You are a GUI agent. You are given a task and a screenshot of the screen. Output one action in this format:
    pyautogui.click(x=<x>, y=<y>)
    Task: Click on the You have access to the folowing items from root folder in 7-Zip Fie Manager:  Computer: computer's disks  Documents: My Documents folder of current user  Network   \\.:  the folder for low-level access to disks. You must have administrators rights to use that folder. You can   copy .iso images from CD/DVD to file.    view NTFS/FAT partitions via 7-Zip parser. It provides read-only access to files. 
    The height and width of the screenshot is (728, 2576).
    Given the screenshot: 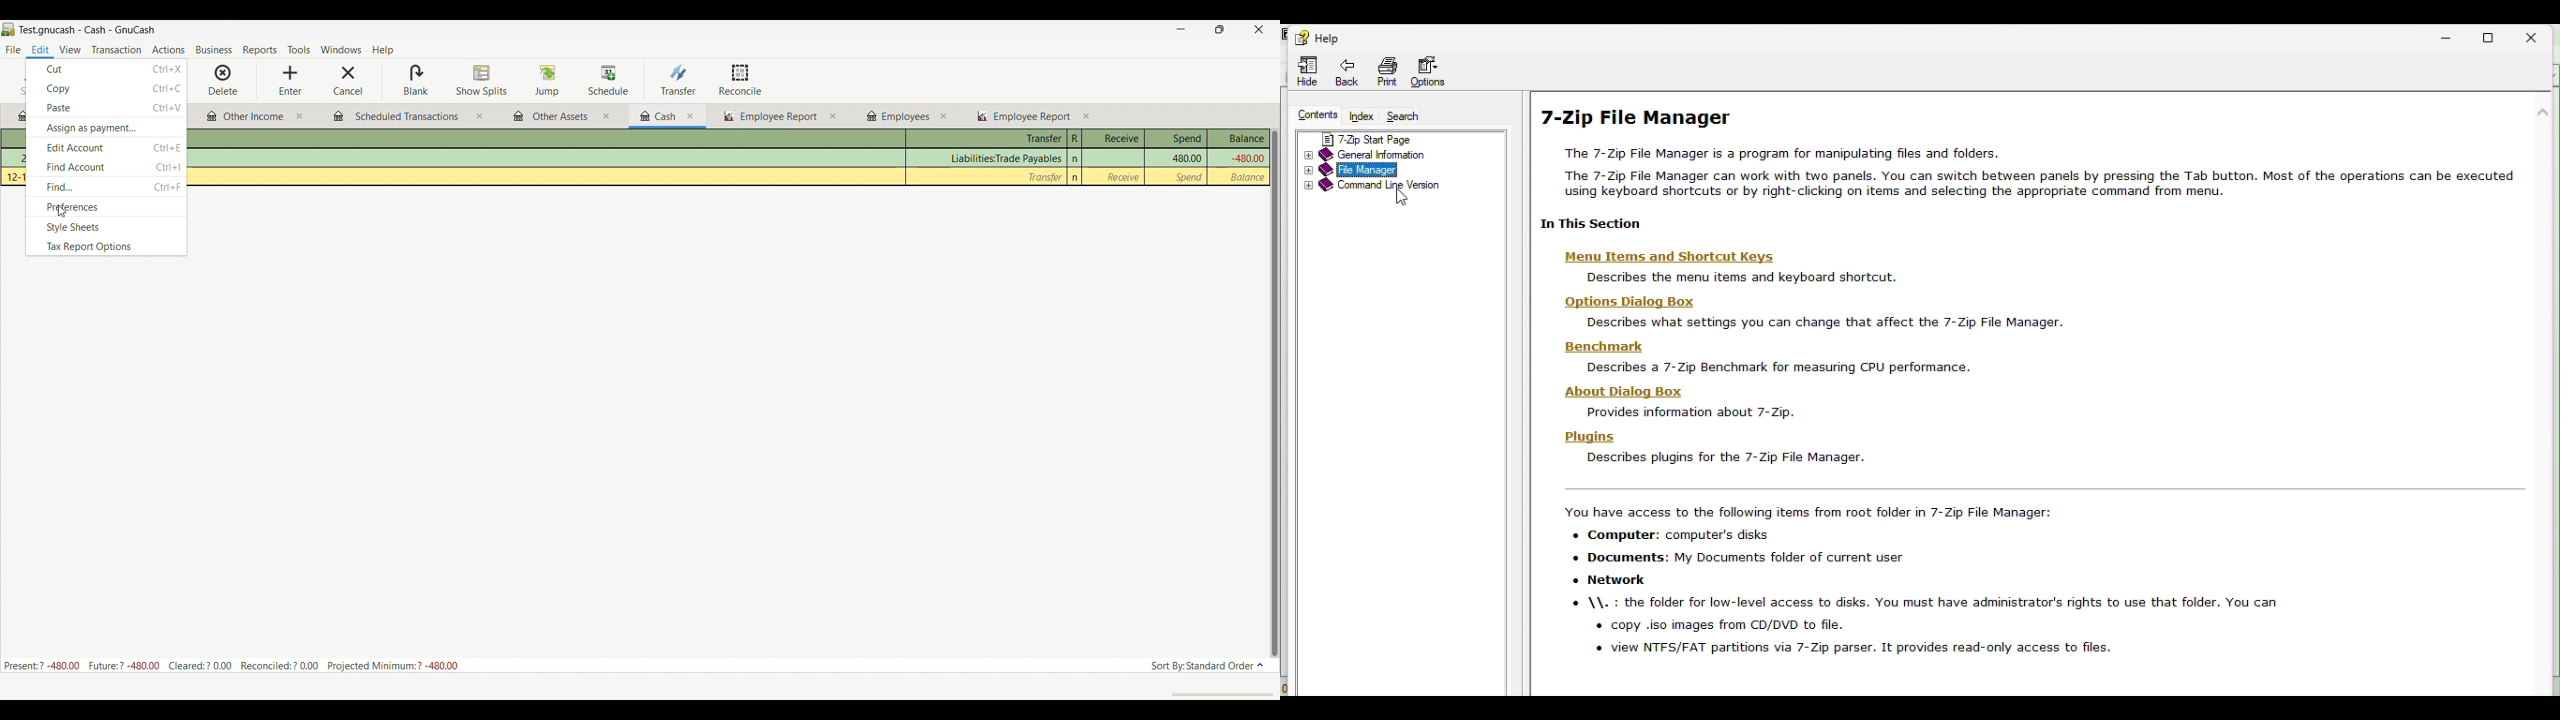 What is the action you would take?
    pyautogui.click(x=1919, y=584)
    